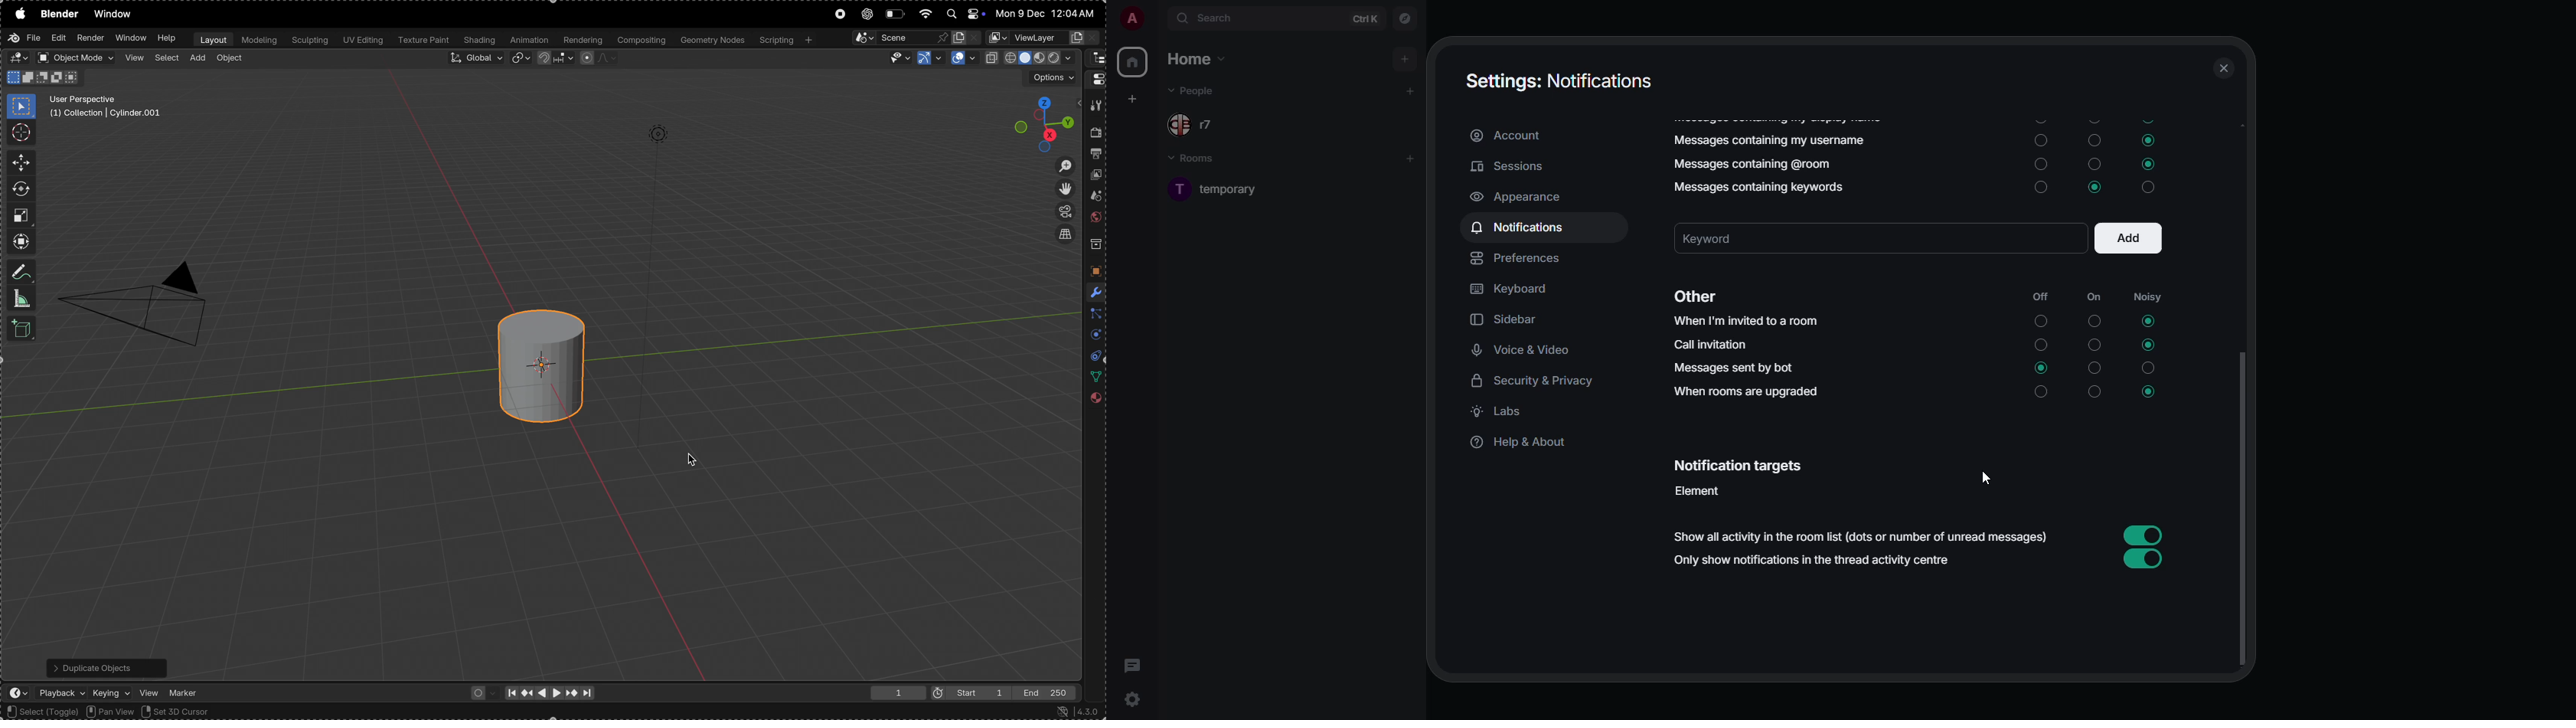 This screenshot has width=2576, height=728. What do you see at coordinates (1096, 135) in the screenshot?
I see `render` at bounding box center [1096, 135].